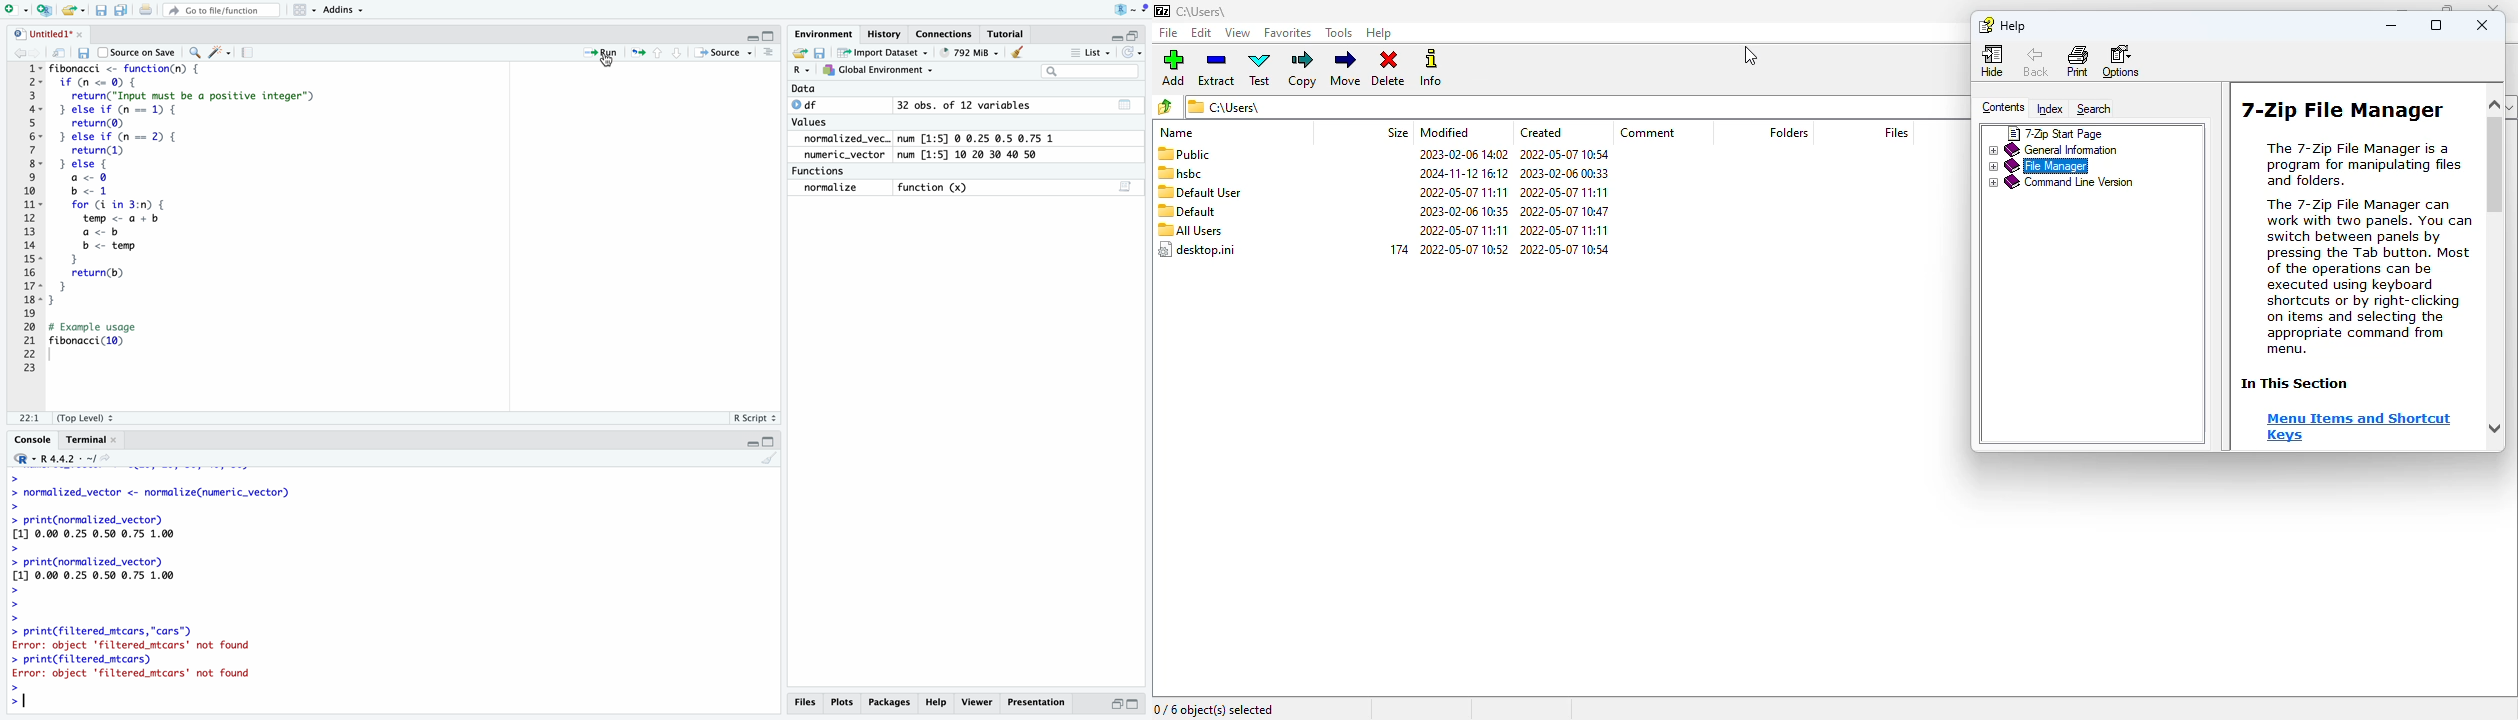  Describe the element at coordinates (965, 105) in the screenshot. I see `32 obs. of 12 variables` at that location.